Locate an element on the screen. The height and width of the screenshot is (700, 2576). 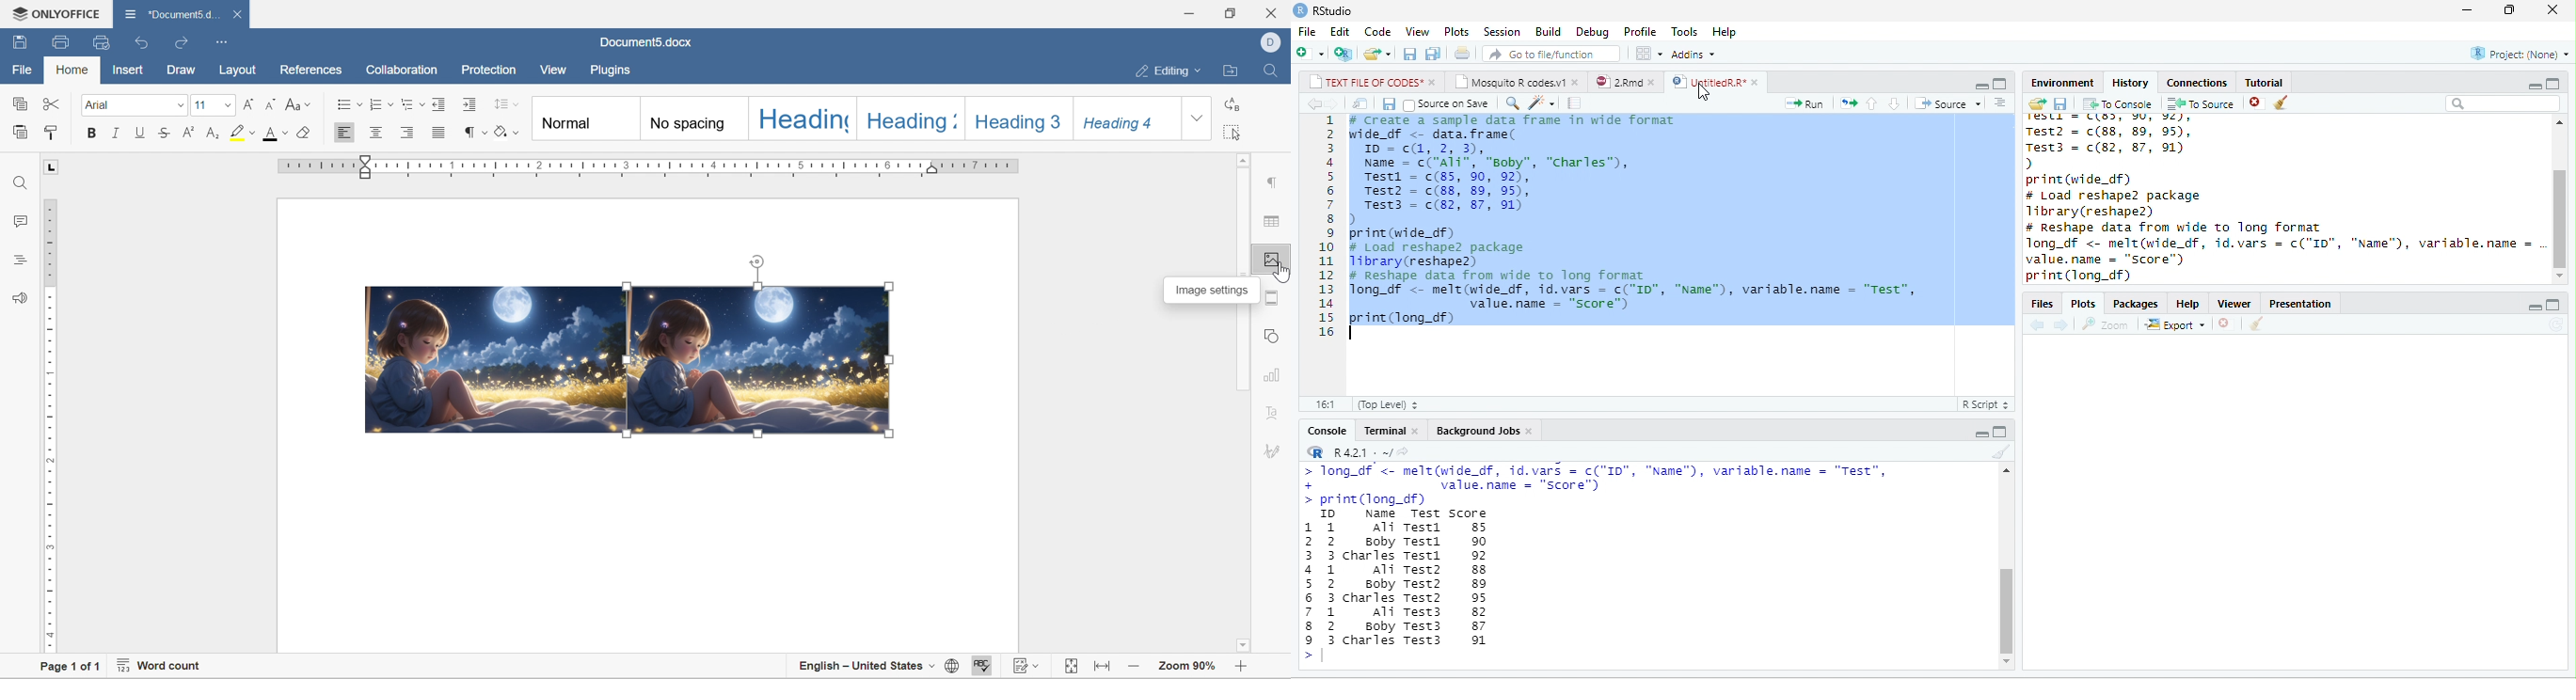
scroll up is located at coordinates (1246, 159).